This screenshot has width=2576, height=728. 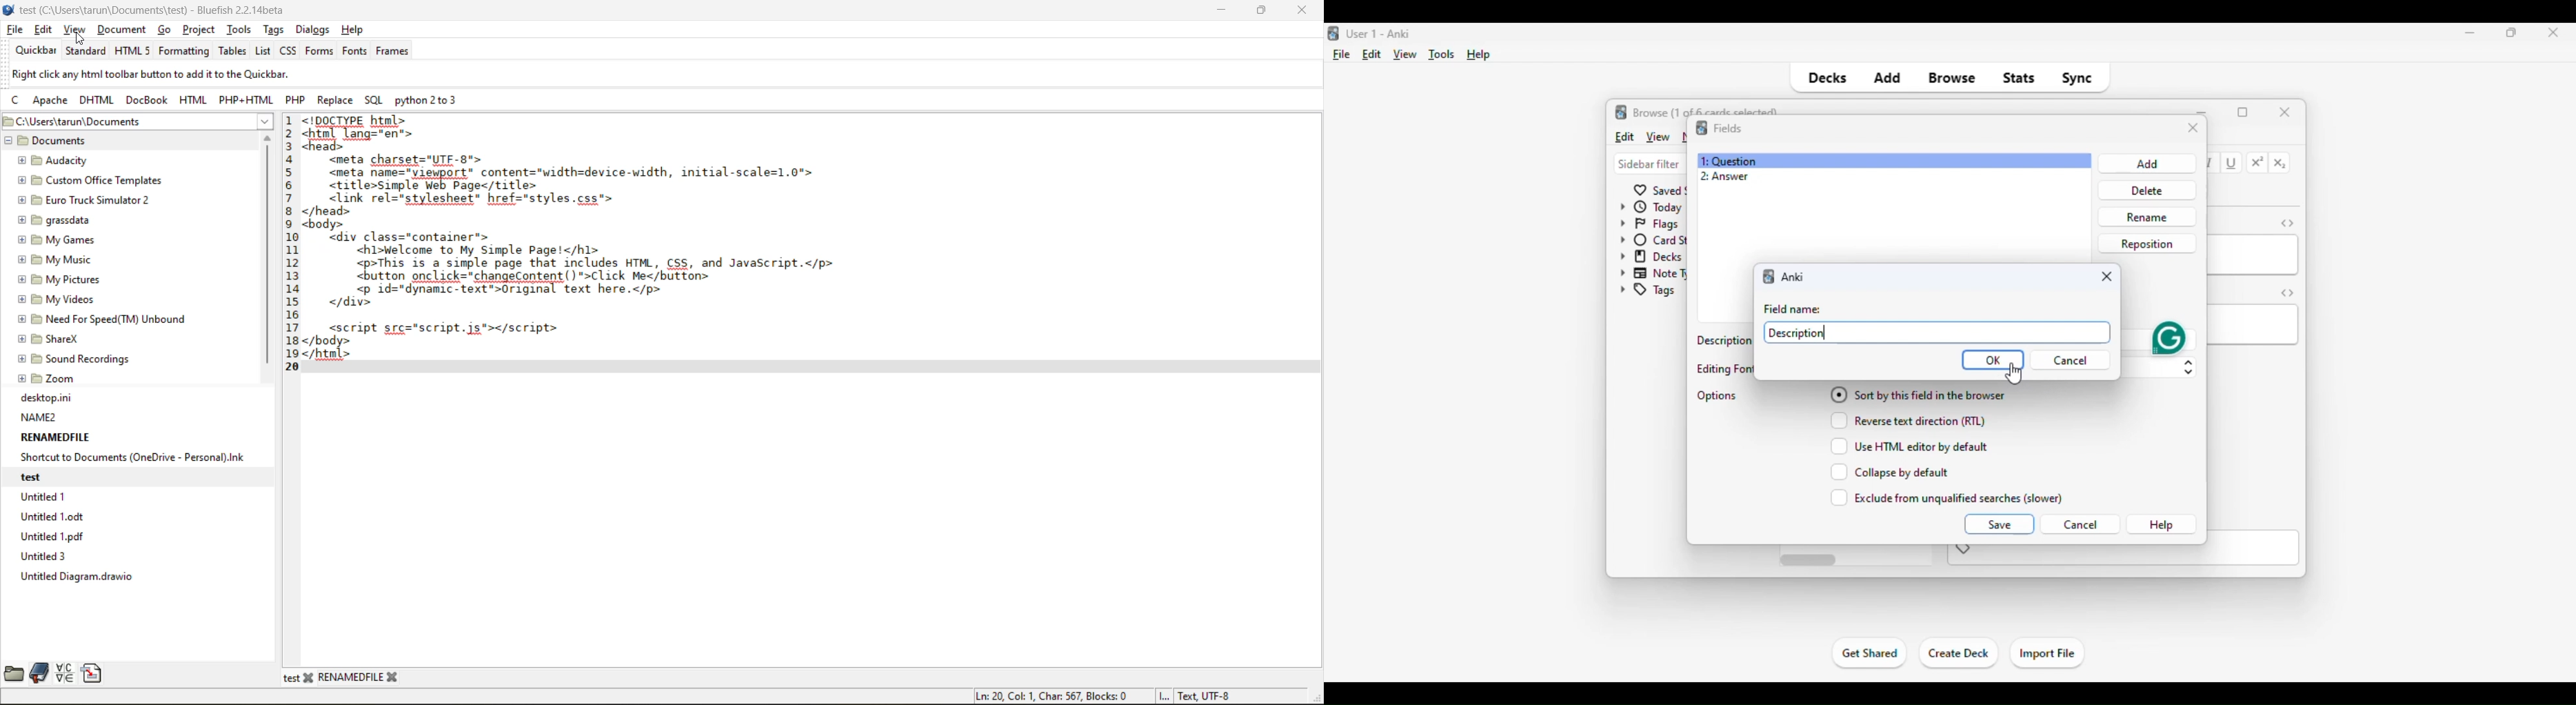 What do you see at coordinates (2014, 373) in the screenshot?
I see `cursor` at bounding box center [2014, 373].